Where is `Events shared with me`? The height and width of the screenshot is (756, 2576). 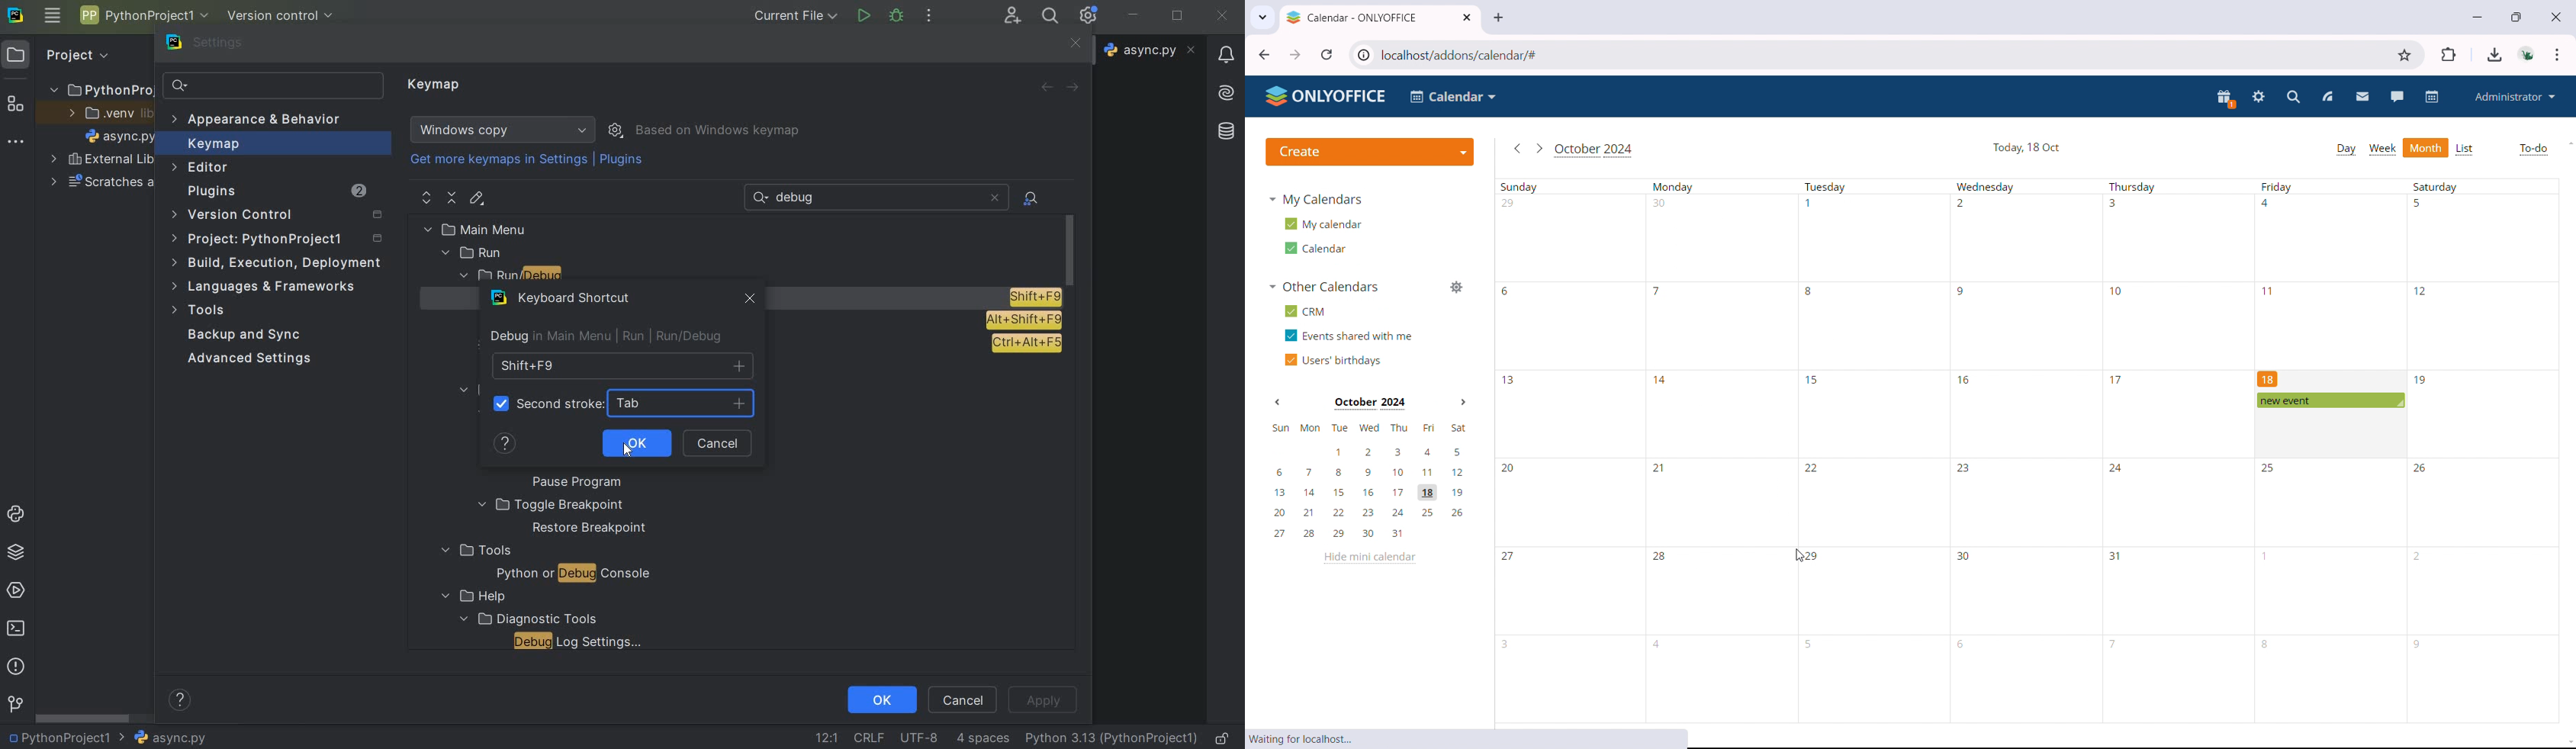 Events shared with me is located at coordinates (1353, 336).